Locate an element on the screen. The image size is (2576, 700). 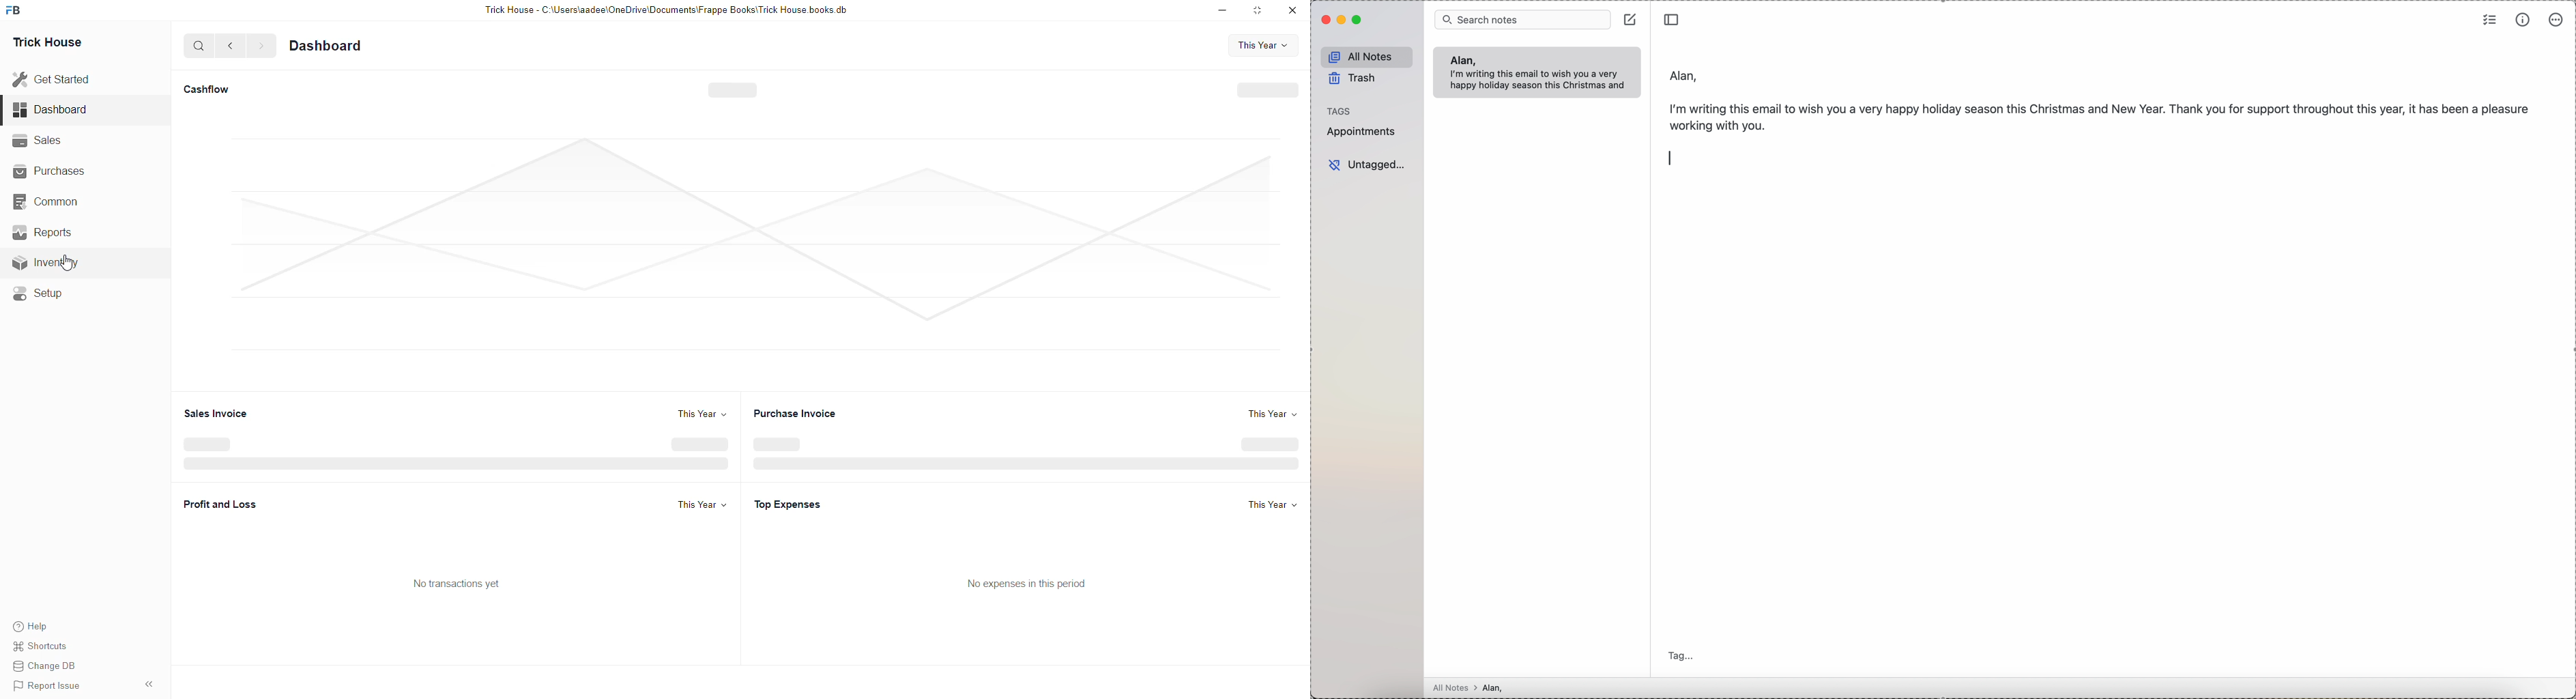
Get Started is located at coordinates (53, 81).